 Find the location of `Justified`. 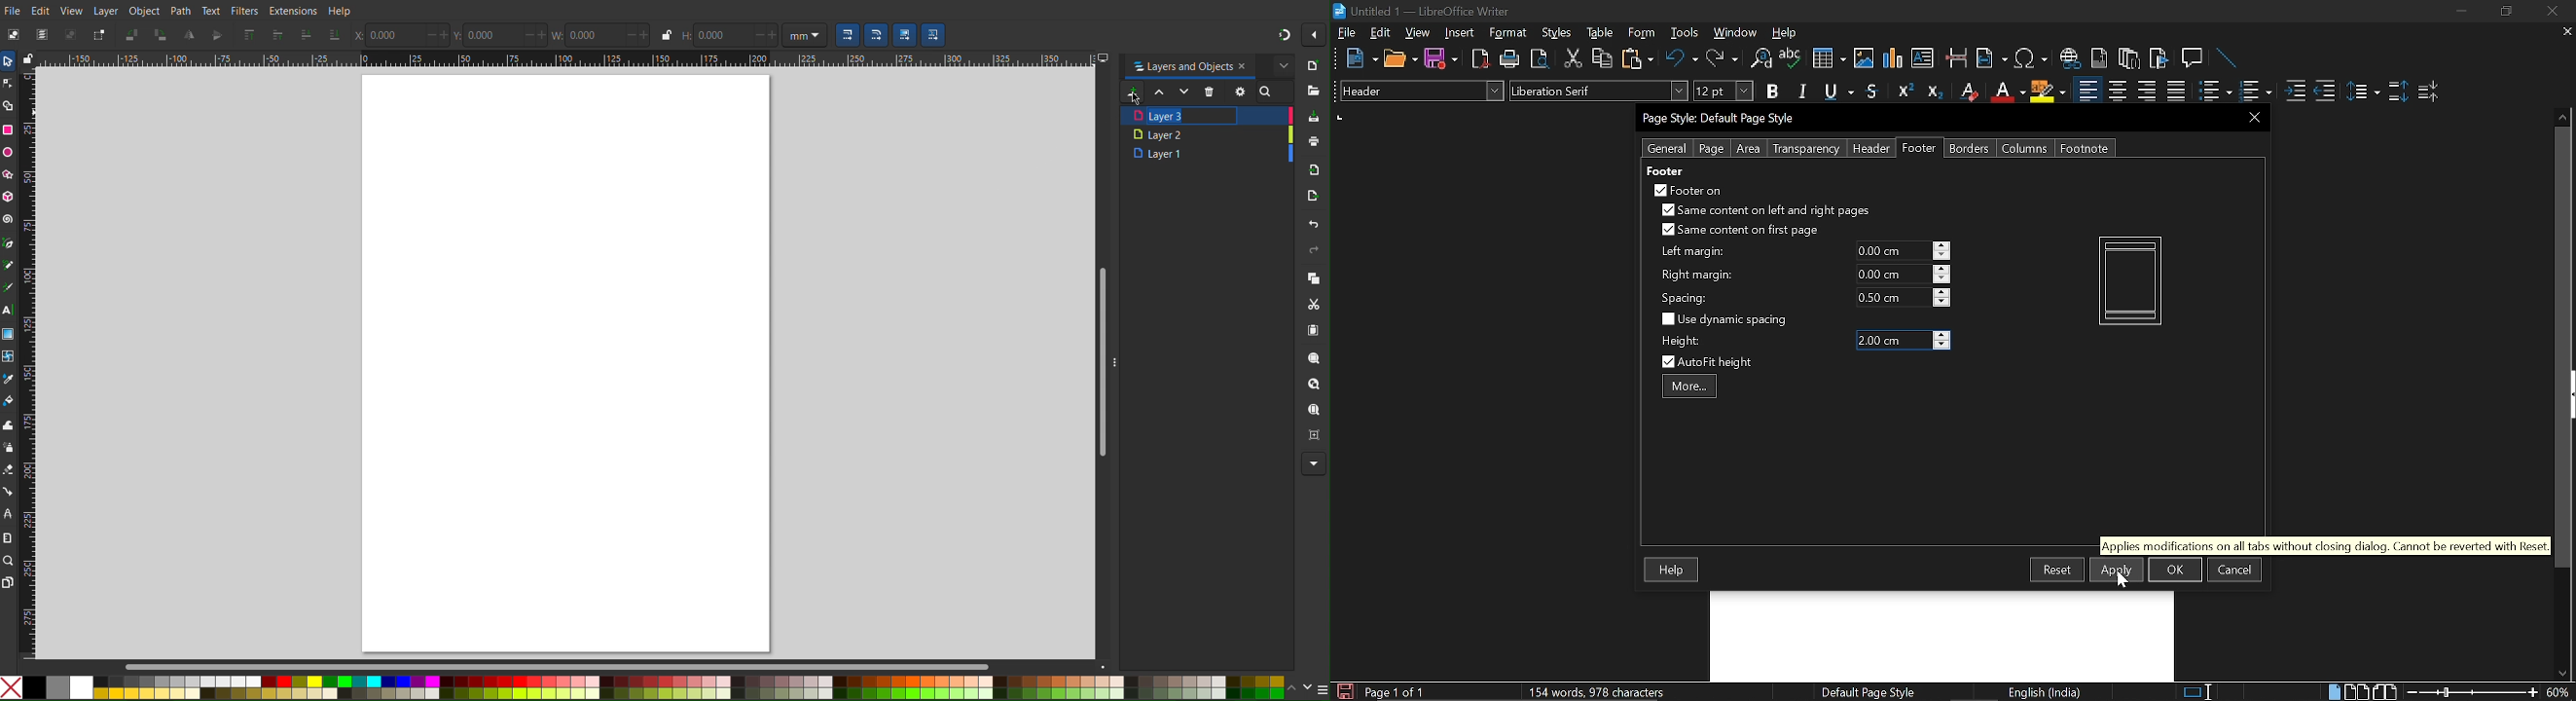

Justified is located at coordinates (2177, 92).